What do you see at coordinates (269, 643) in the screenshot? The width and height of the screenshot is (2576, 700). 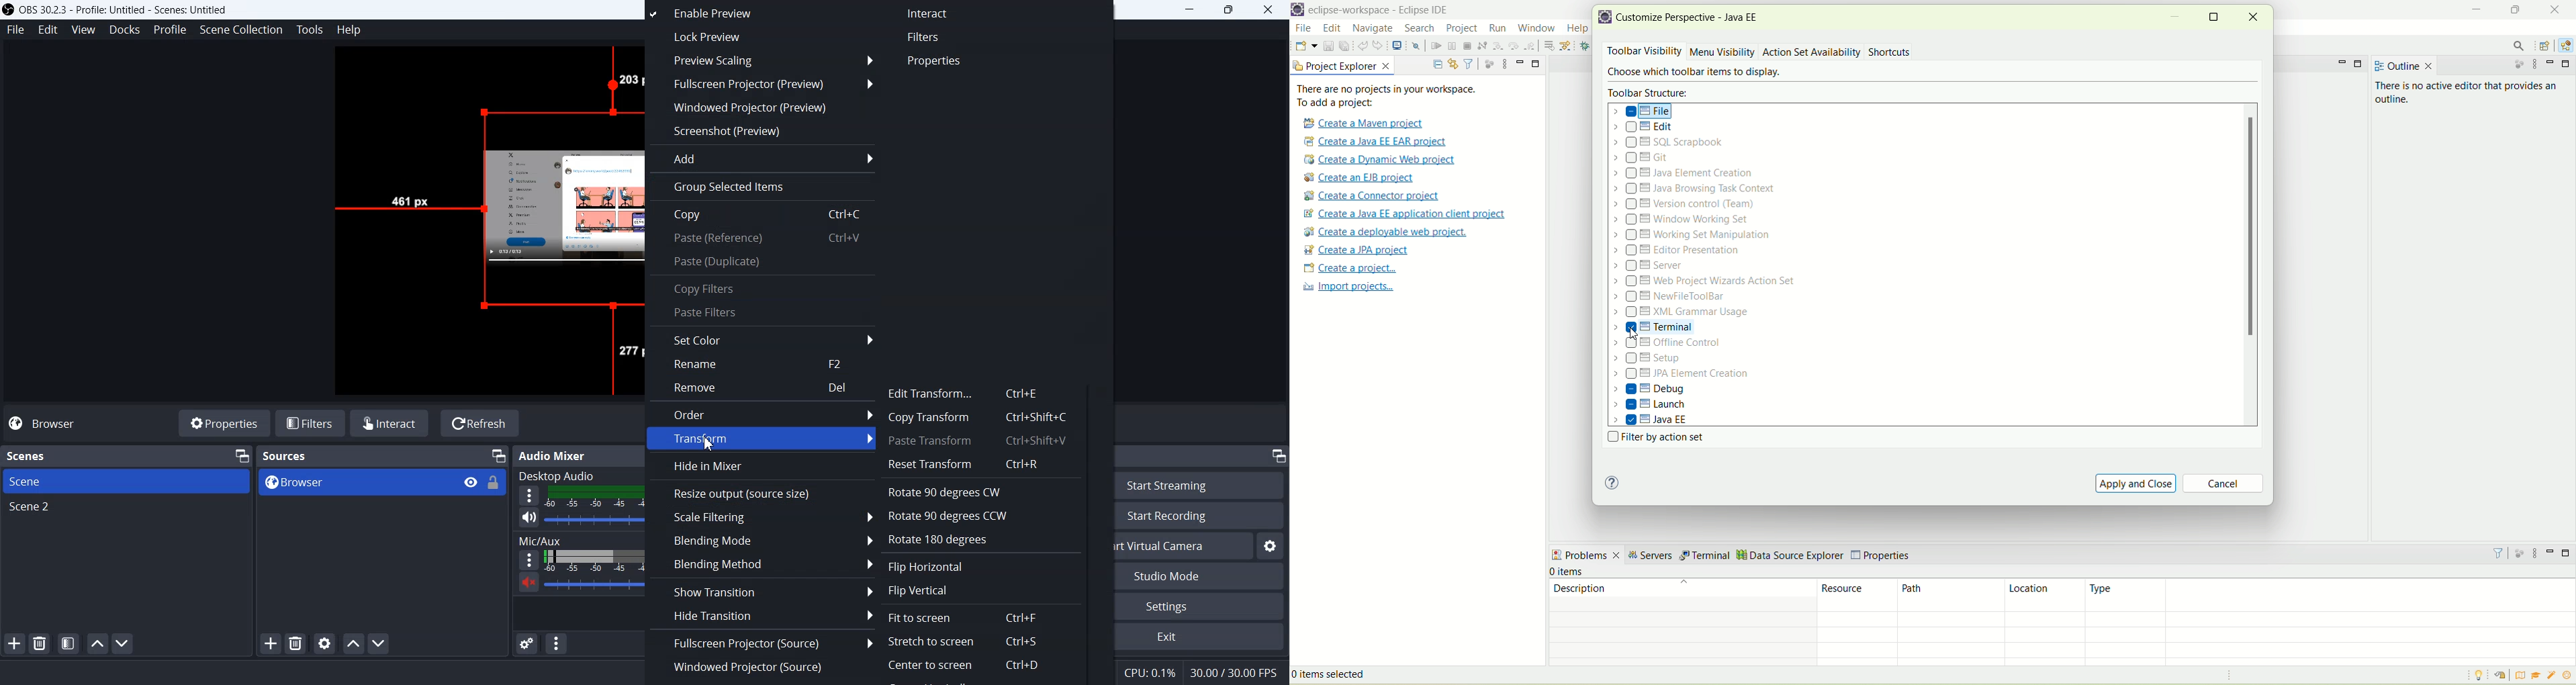 I see `Add Sources` at bounding box center [269, 643].